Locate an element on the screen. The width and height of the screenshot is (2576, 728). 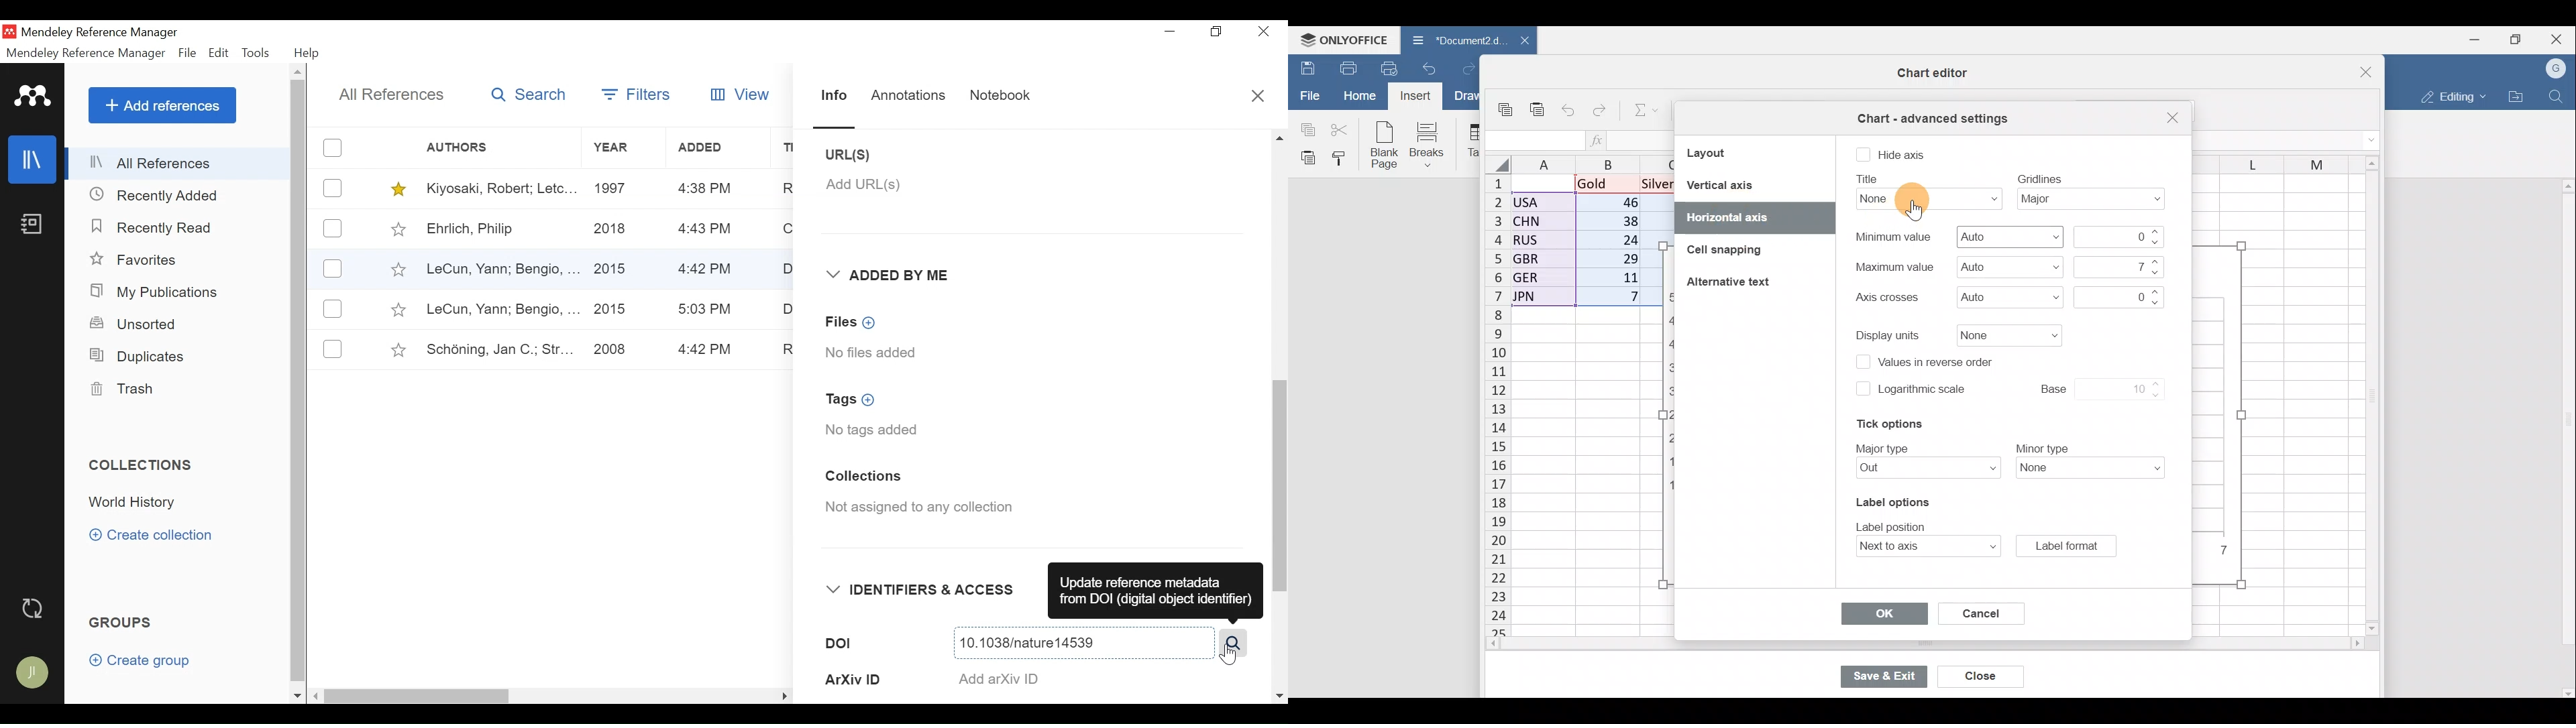
Redo is located at coordinates (1603, 107).